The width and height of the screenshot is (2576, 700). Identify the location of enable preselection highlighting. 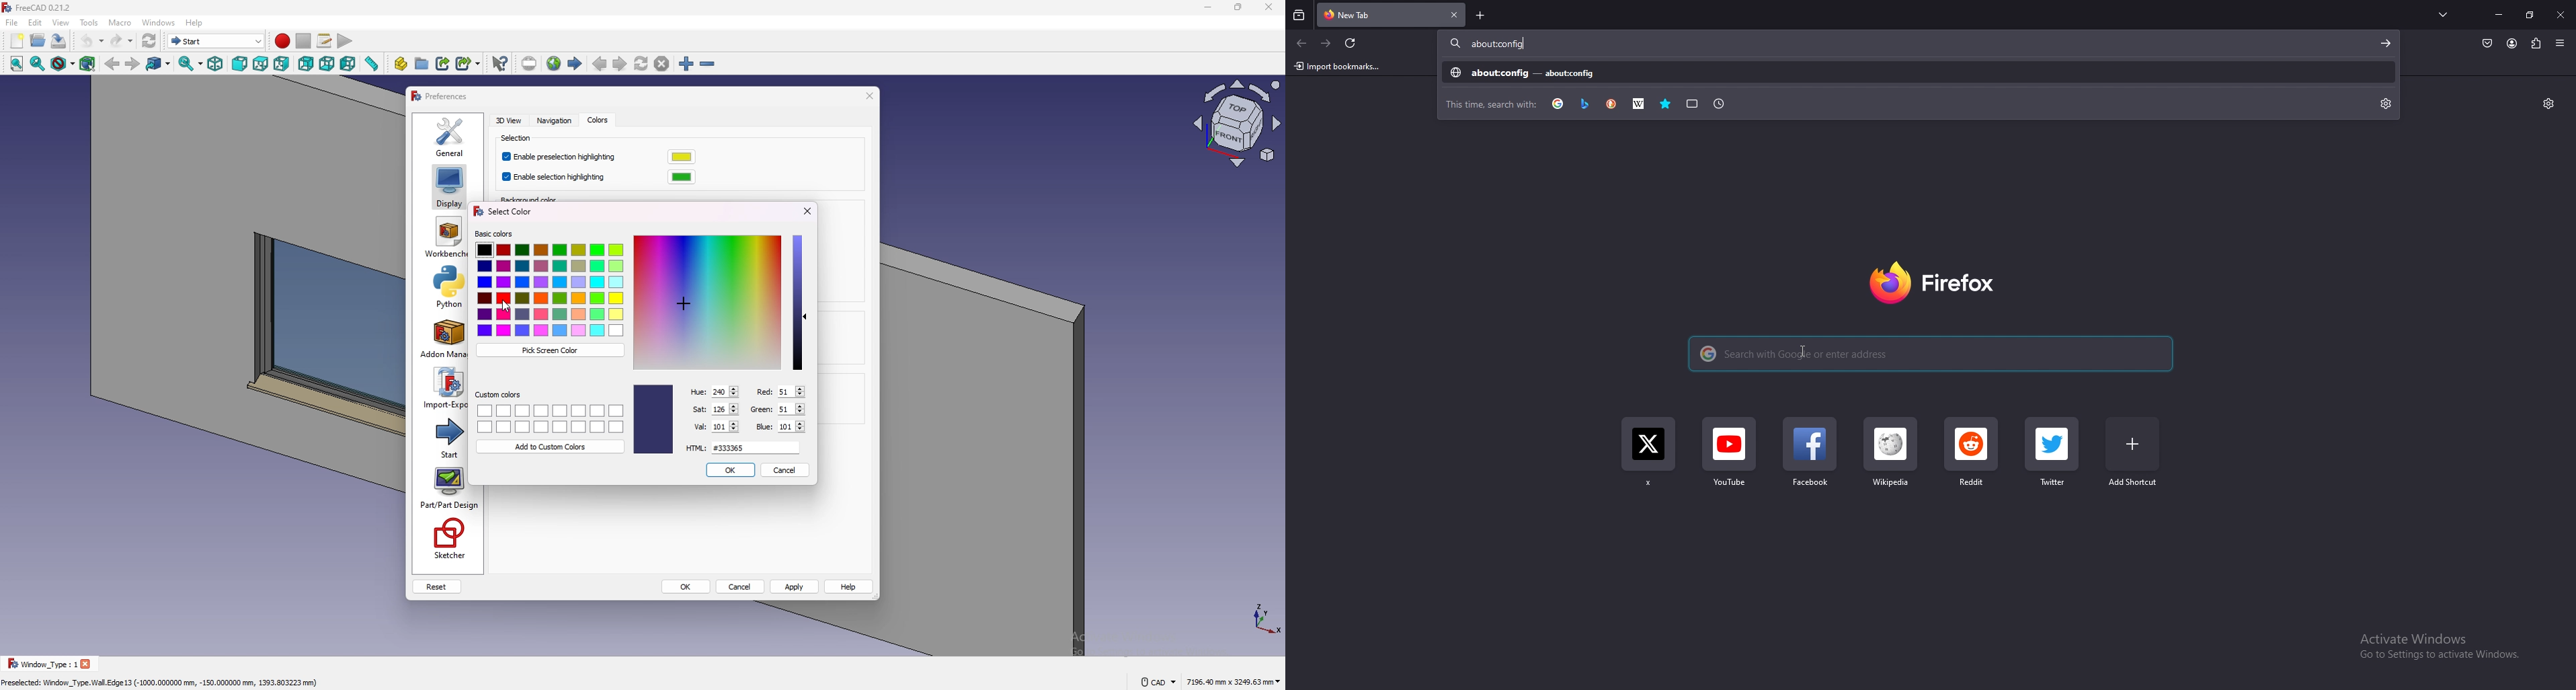
(562, 157).